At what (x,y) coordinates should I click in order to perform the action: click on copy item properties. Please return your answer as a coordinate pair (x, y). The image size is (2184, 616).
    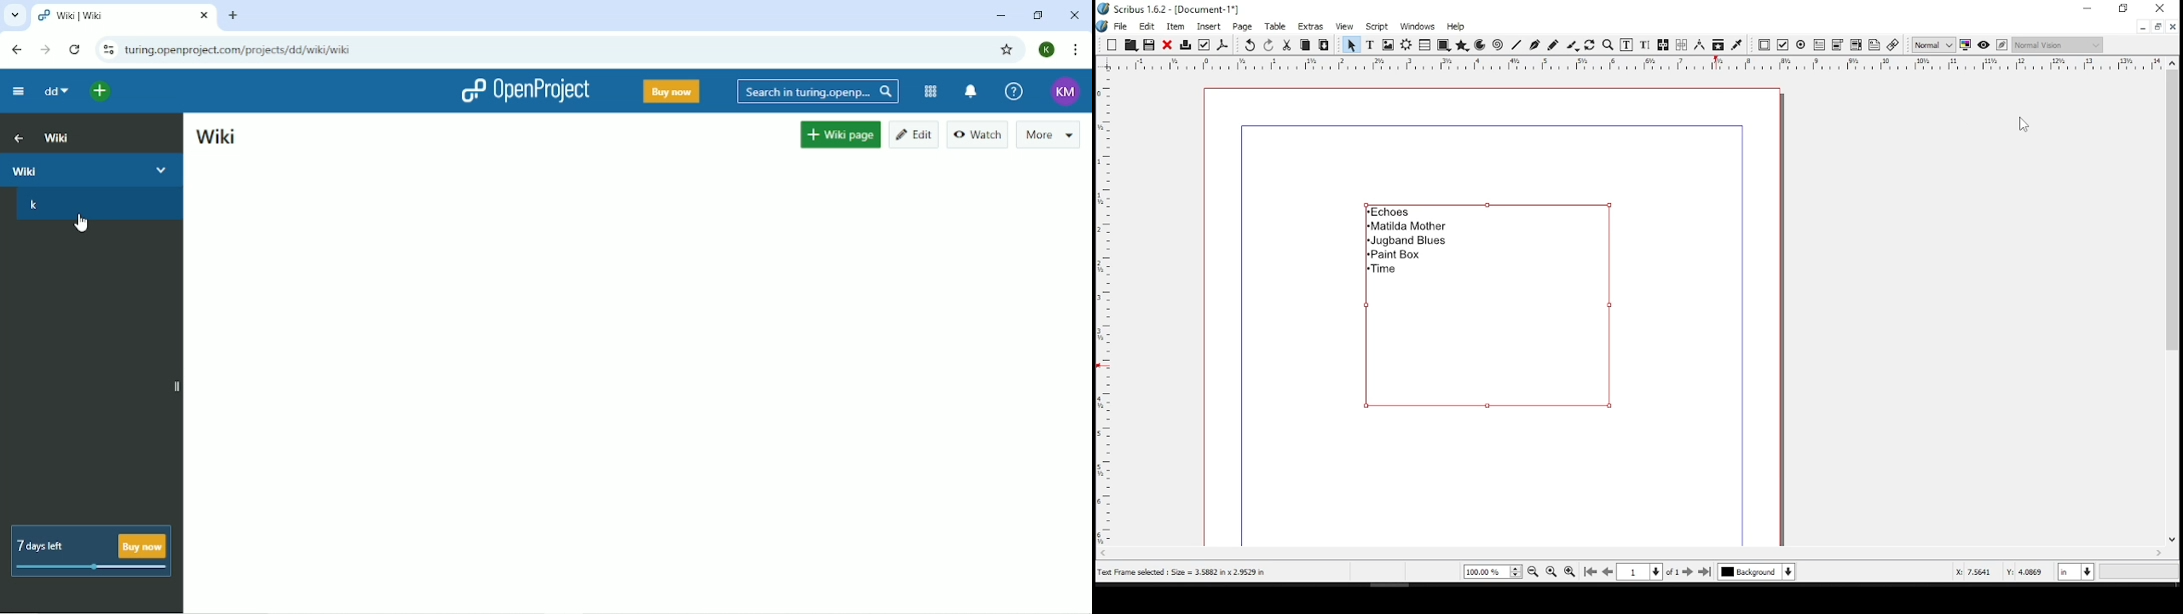
    Looking at the image, I should click on (1716, 44).